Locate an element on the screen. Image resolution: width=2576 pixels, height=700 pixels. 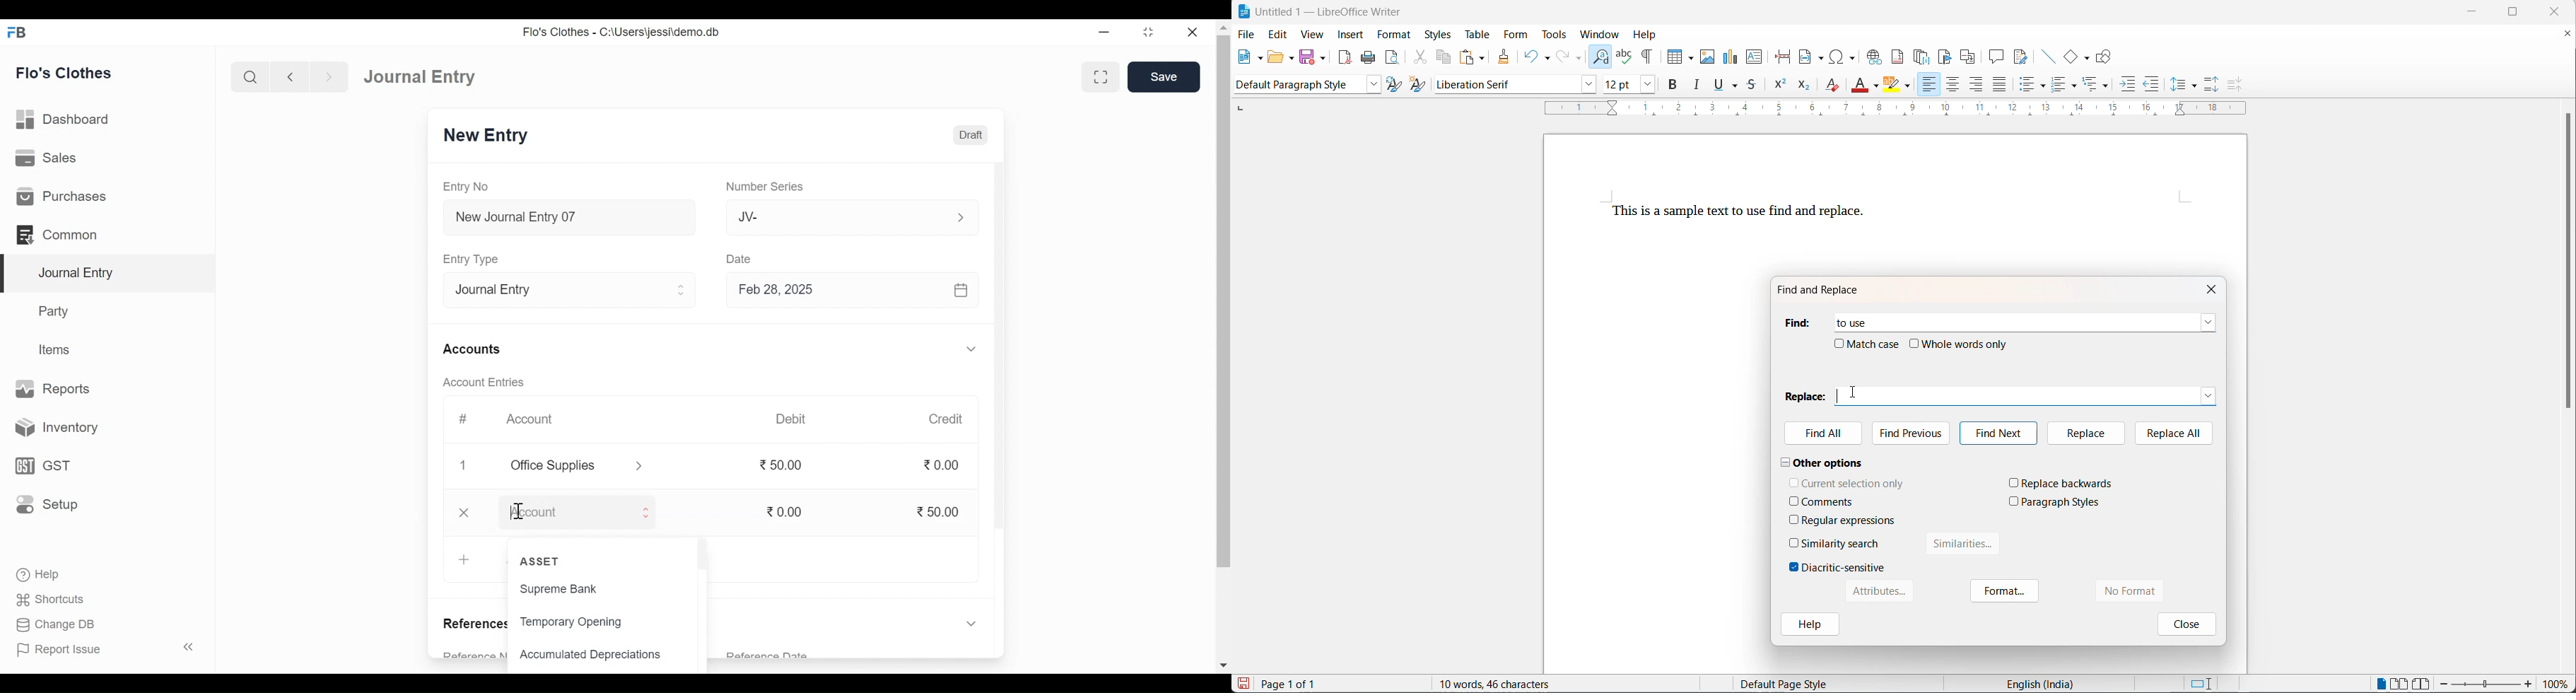
replace dropdown button is located at coordinates (2209, 395).